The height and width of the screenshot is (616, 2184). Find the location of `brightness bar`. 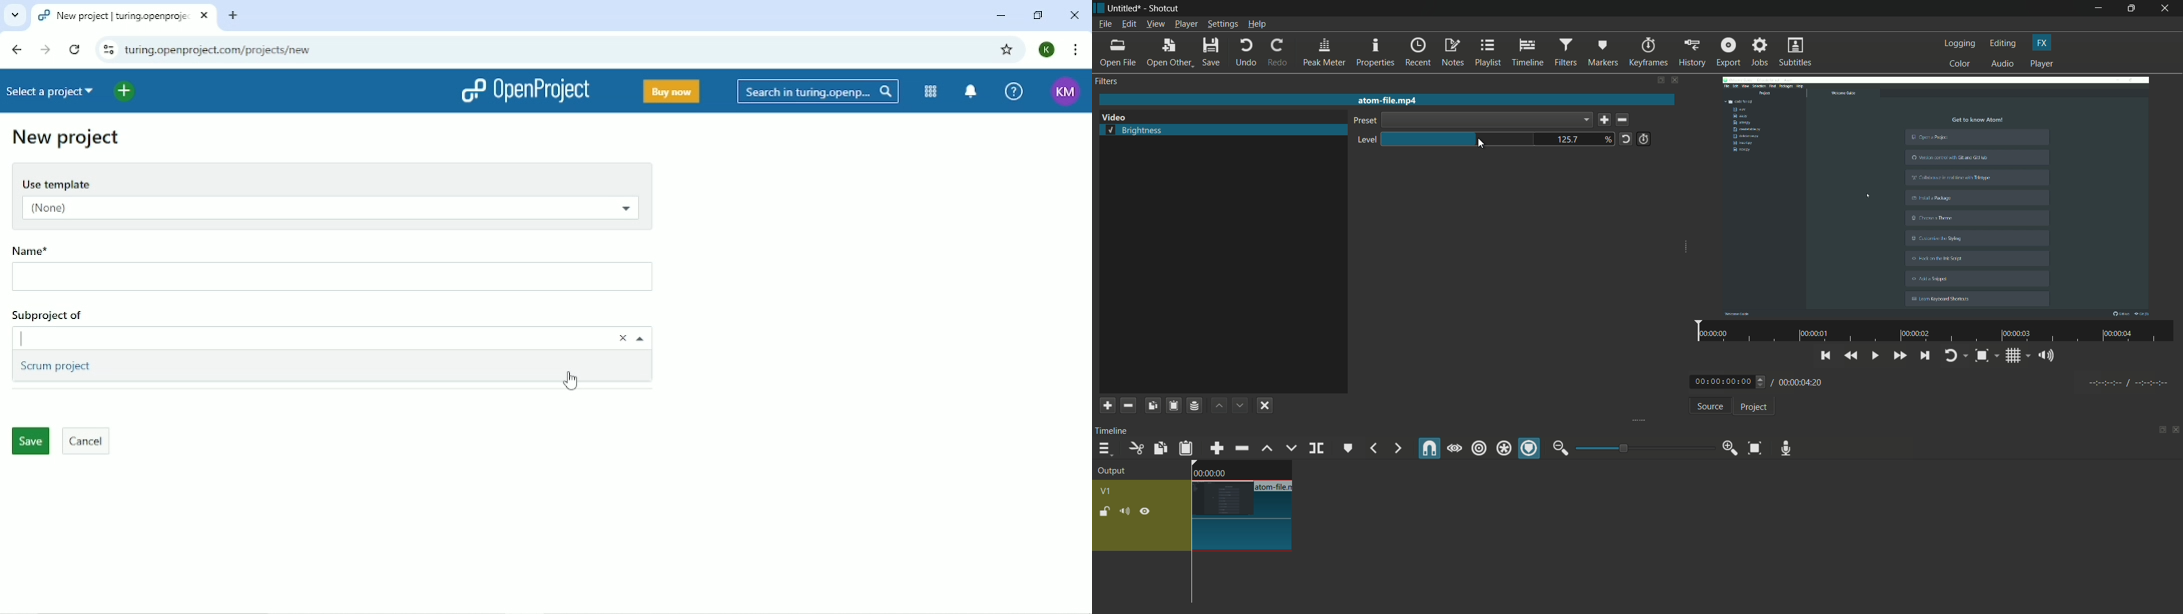

brightness bar is located at coordinates (1459, 139).